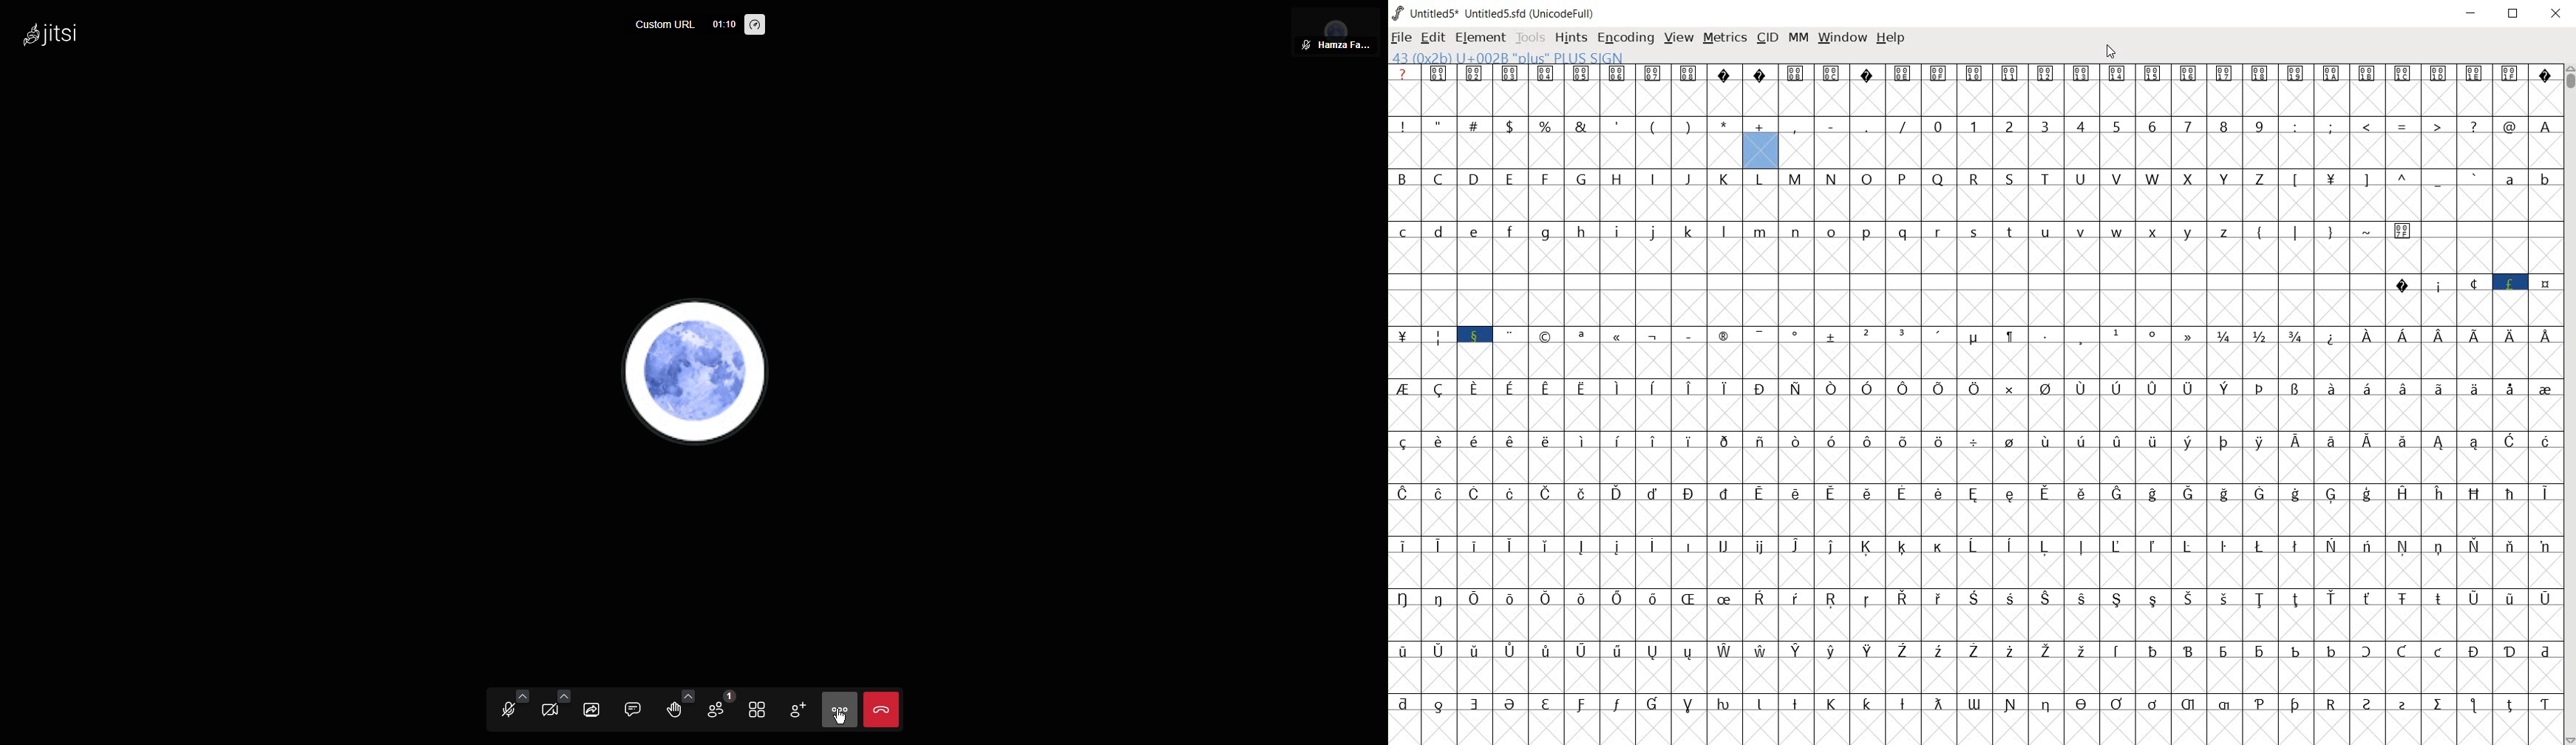 The height and width of the screenshot is (756, 2576). What do you see at coordinates (2490, 246) in the screenshot?
I see `Slot` at bounding box center [2490, 246].